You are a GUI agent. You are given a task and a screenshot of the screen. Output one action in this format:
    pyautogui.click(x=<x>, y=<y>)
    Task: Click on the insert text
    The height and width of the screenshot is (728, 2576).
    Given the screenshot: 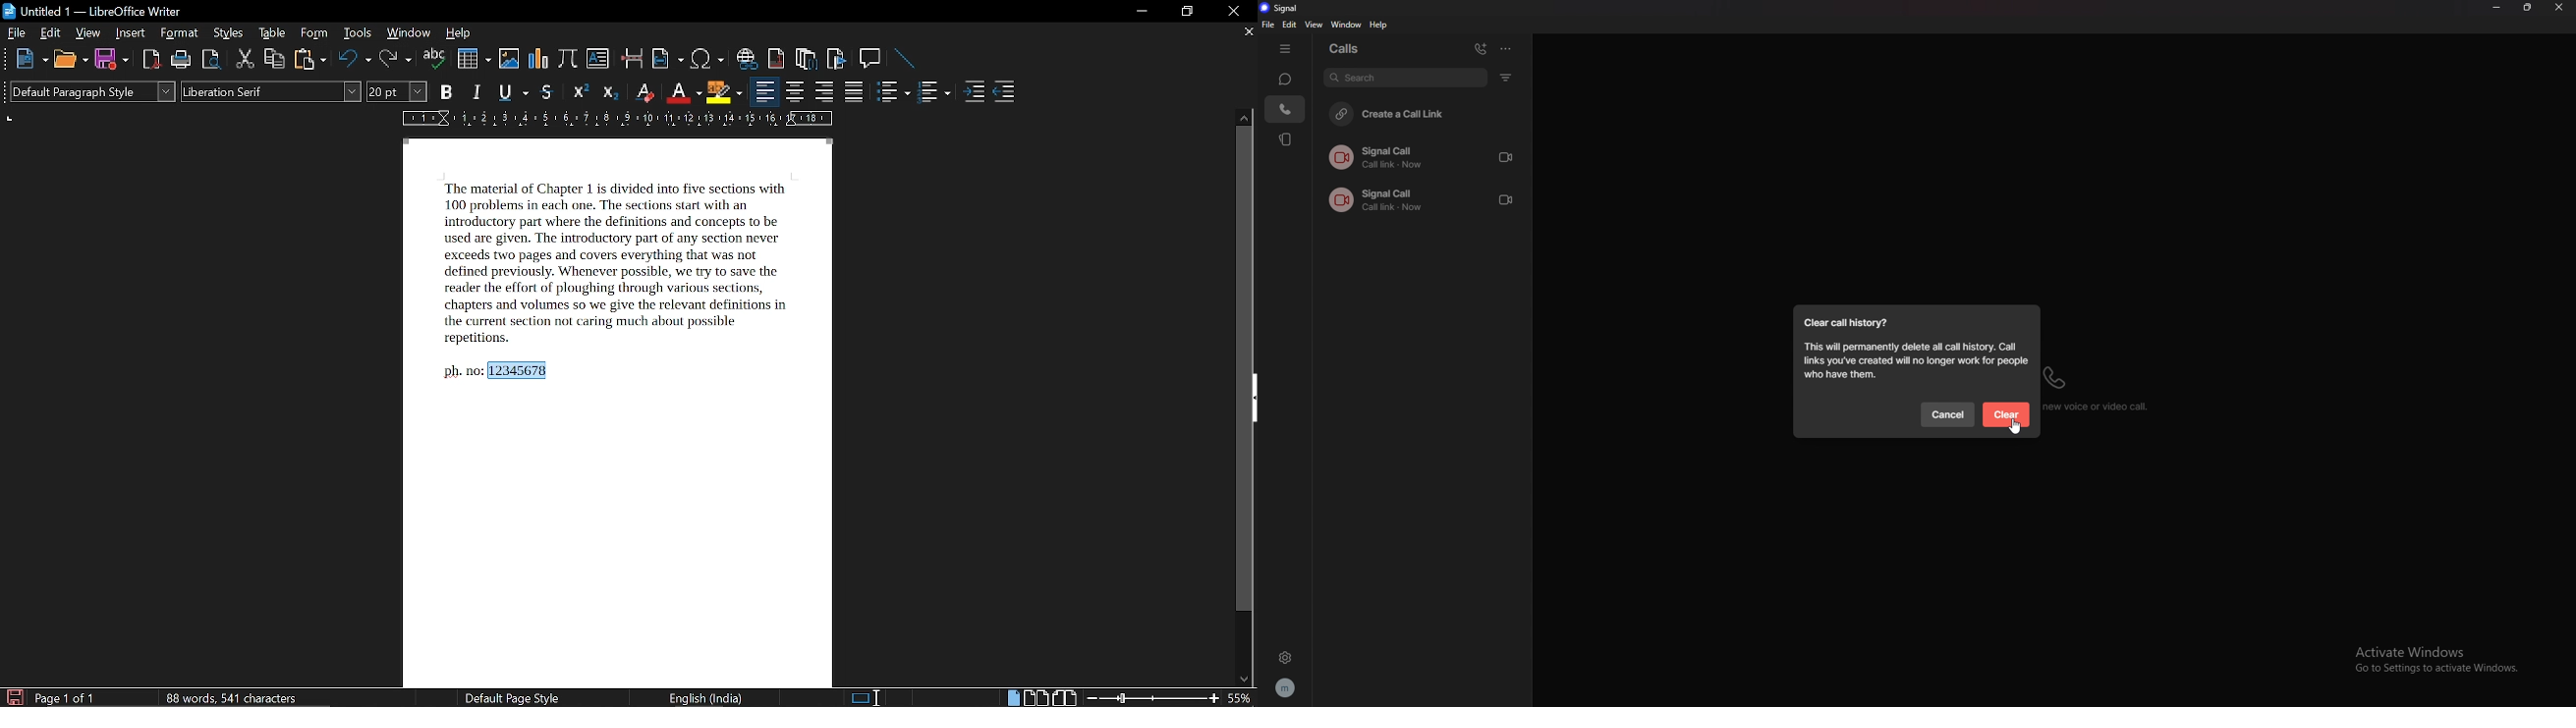 What is the action you would take?
    pyautogui.click(x=599, y=58)
    